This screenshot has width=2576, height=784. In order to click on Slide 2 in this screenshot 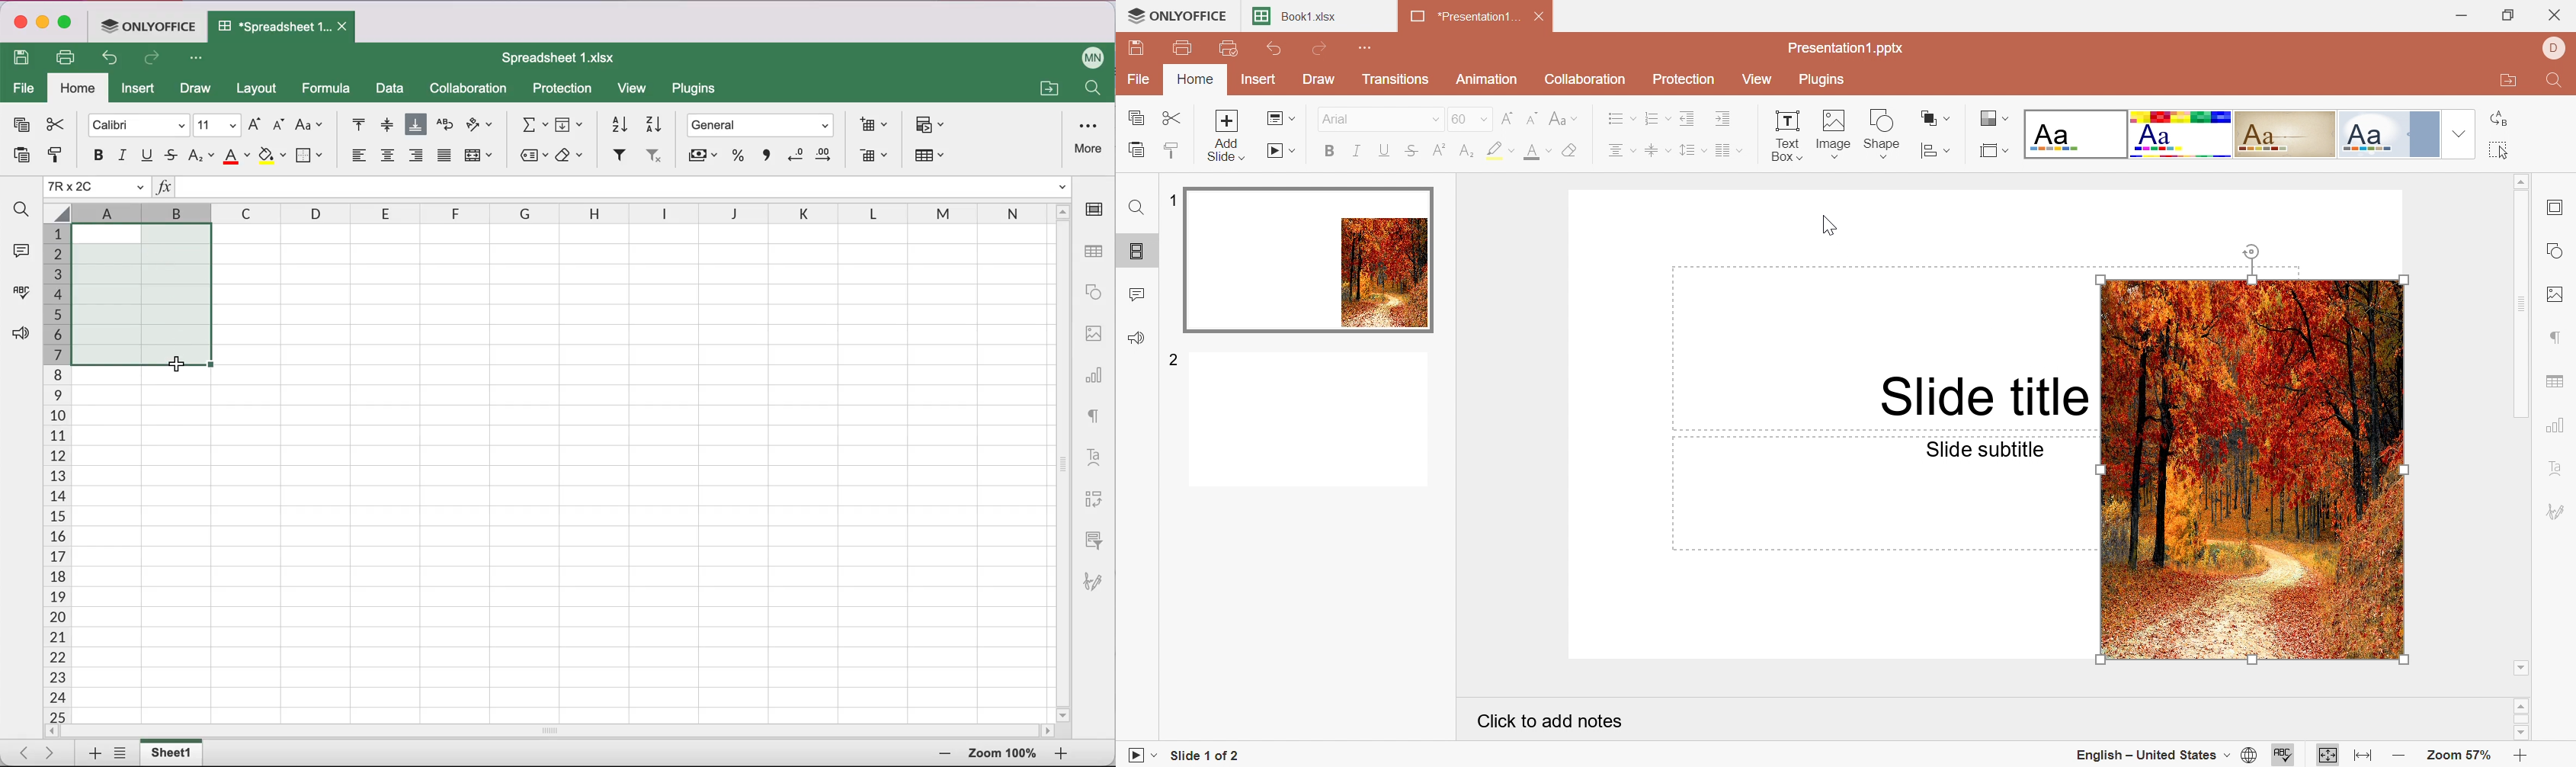, I will do `click(1310, 421)`.